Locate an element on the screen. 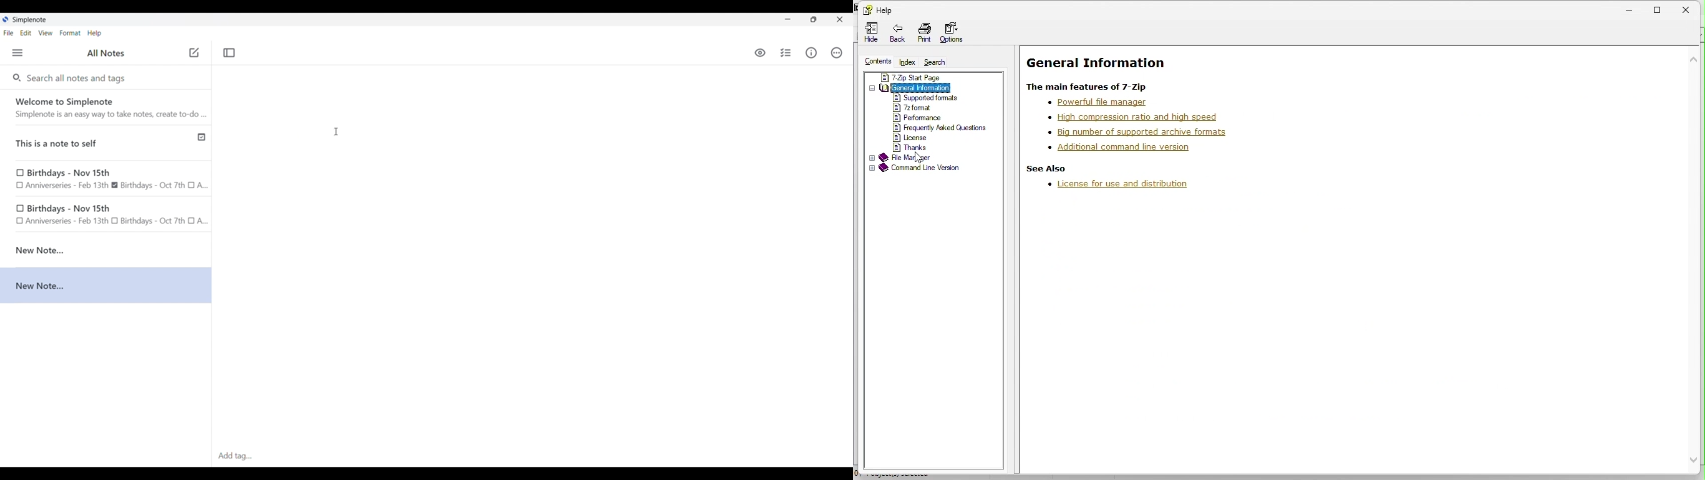 Image resolution: width=1708 pixels, height=504 pixels. Toggle to see markdown preview is located at coordinates (760, 53).